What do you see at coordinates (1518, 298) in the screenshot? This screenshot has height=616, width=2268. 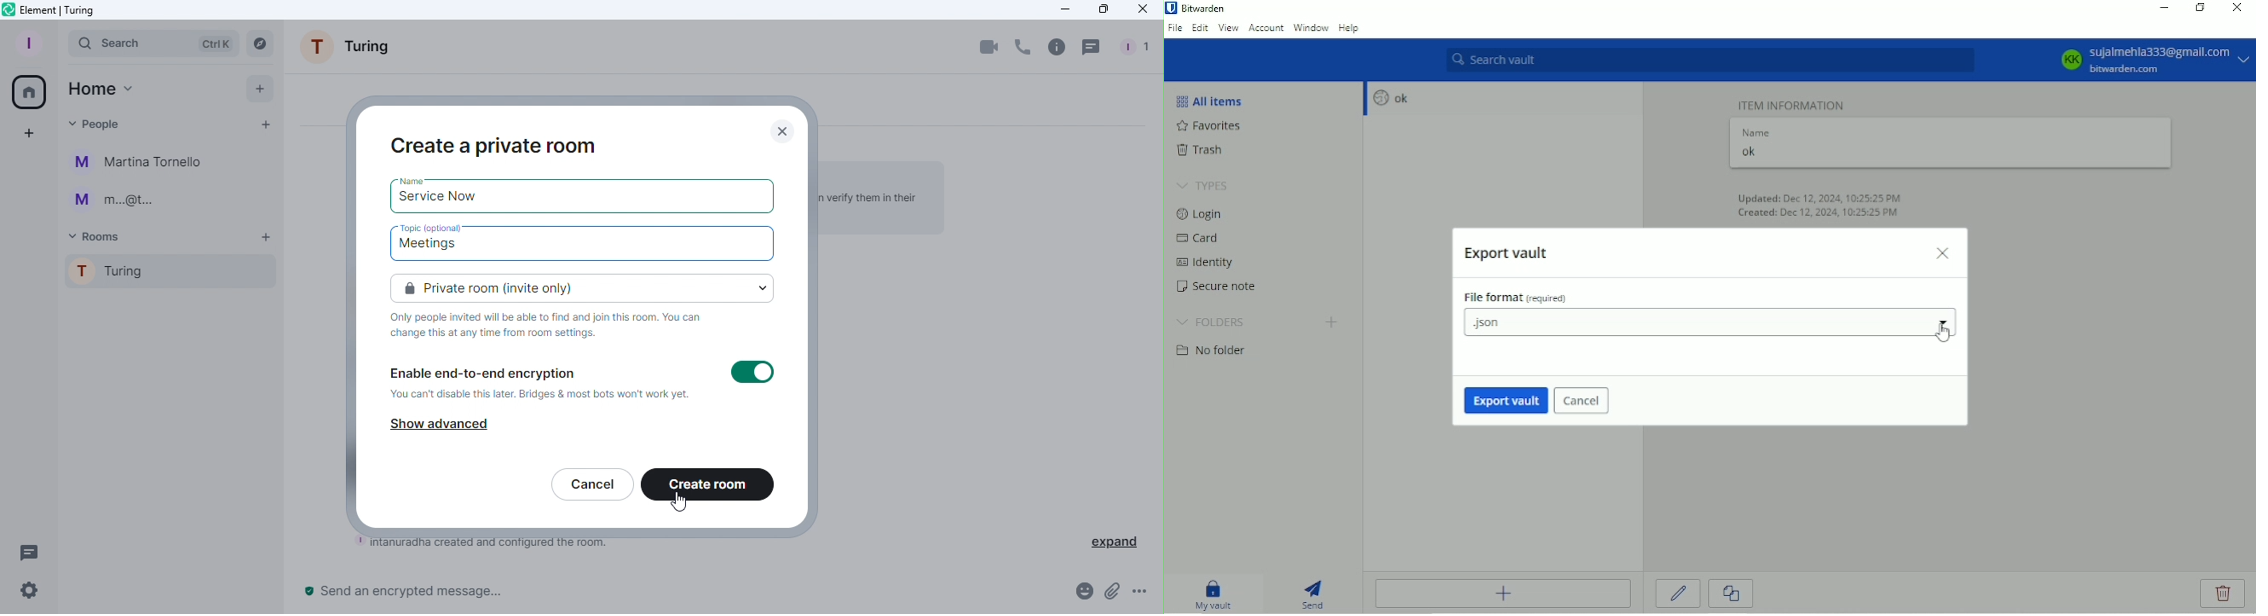 I see `File format (required)` at bounding box center [1518, 298].